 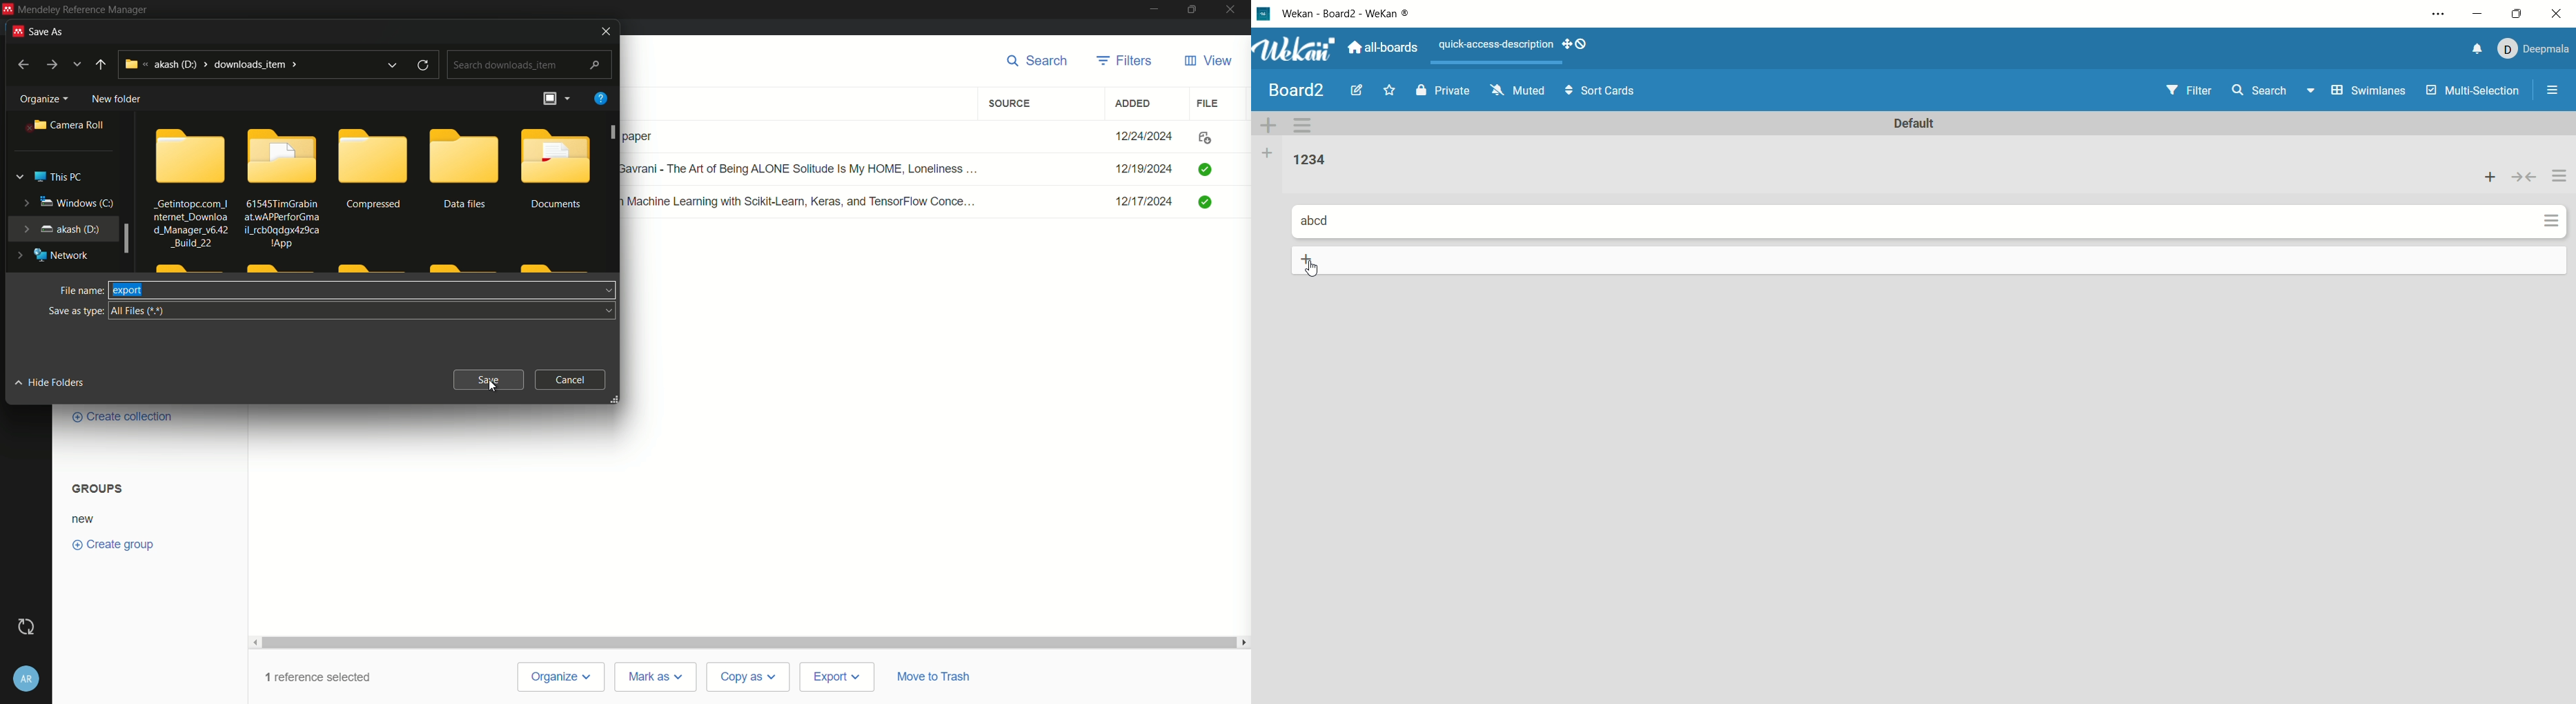 What do you see at coordinates (51, 65) in the screenshot?
I see `forward` at bounding box center [51, 65].